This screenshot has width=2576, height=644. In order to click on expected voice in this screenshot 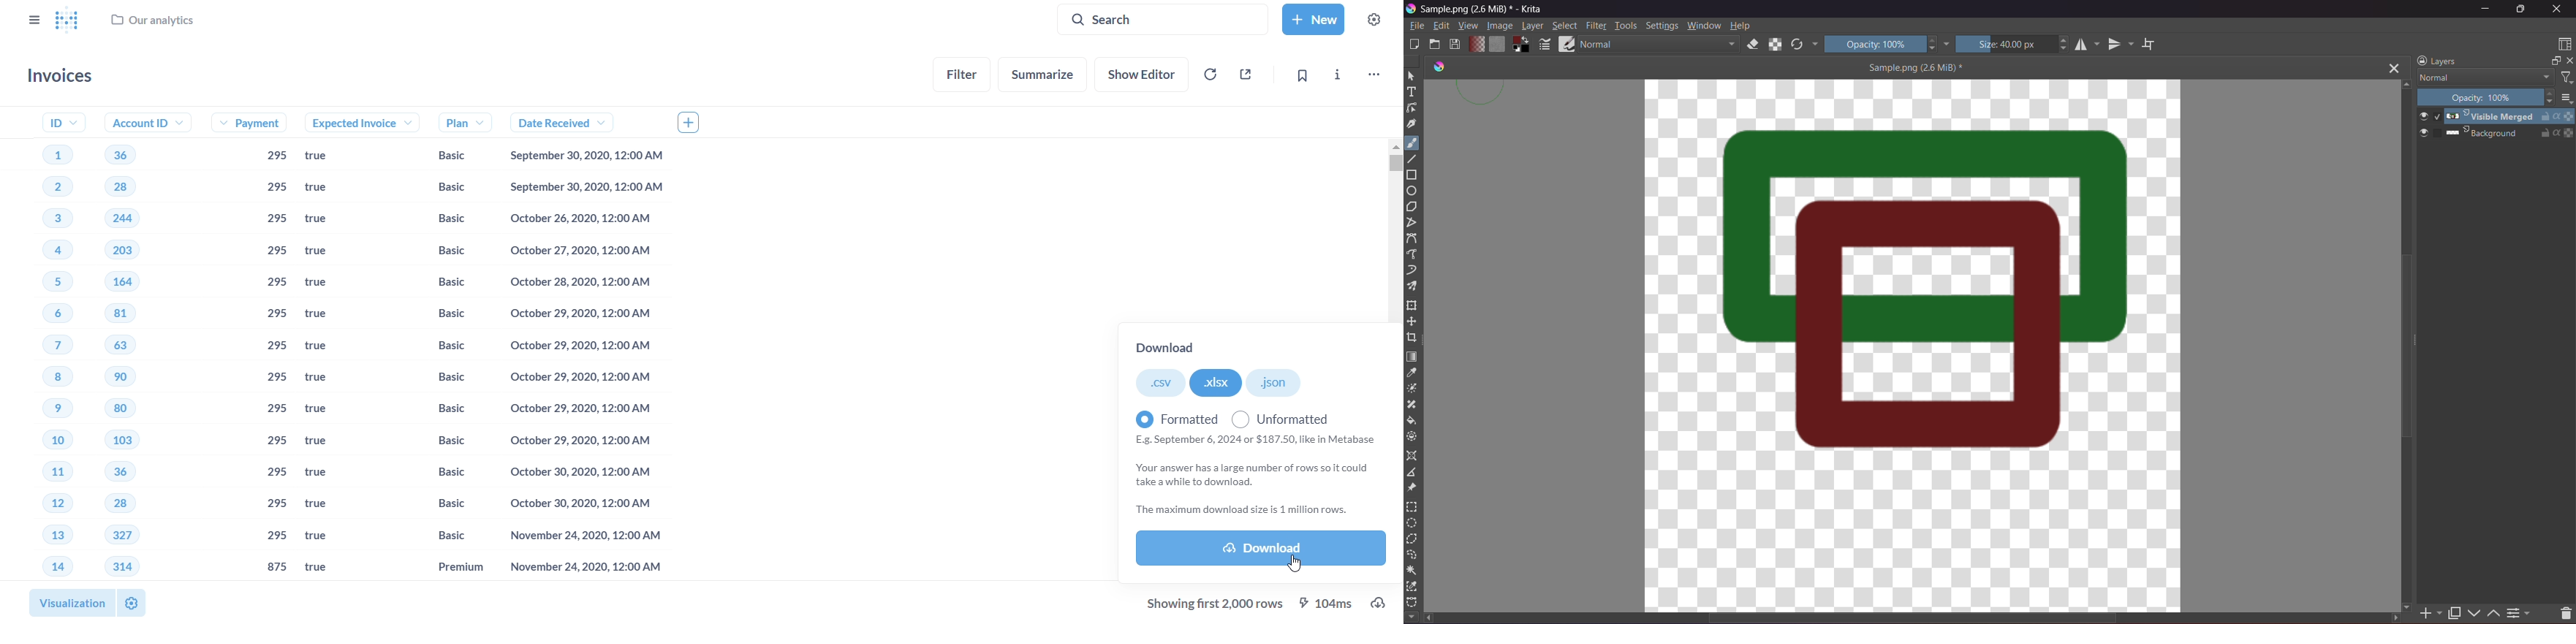, I will do `click(347, 123)`.